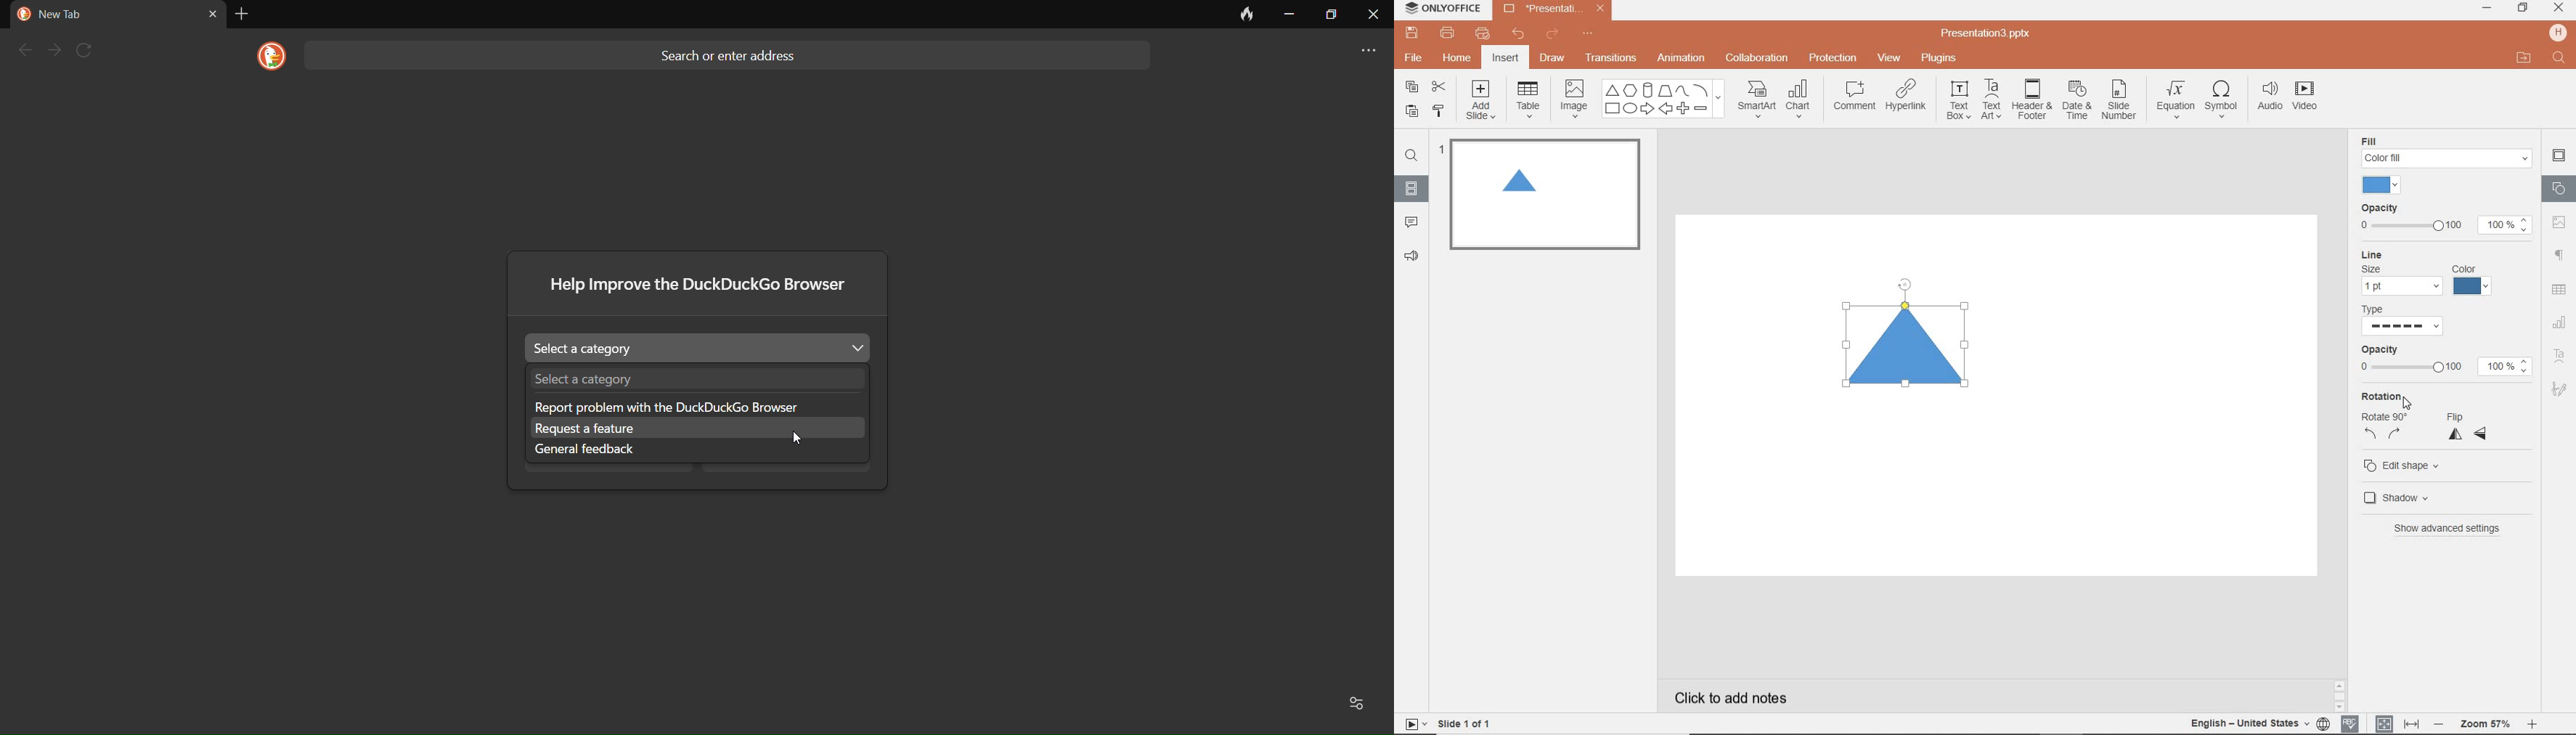 This screenshot has width=2576, height=756. I want to click on Search or enter address, so click(733, 52).